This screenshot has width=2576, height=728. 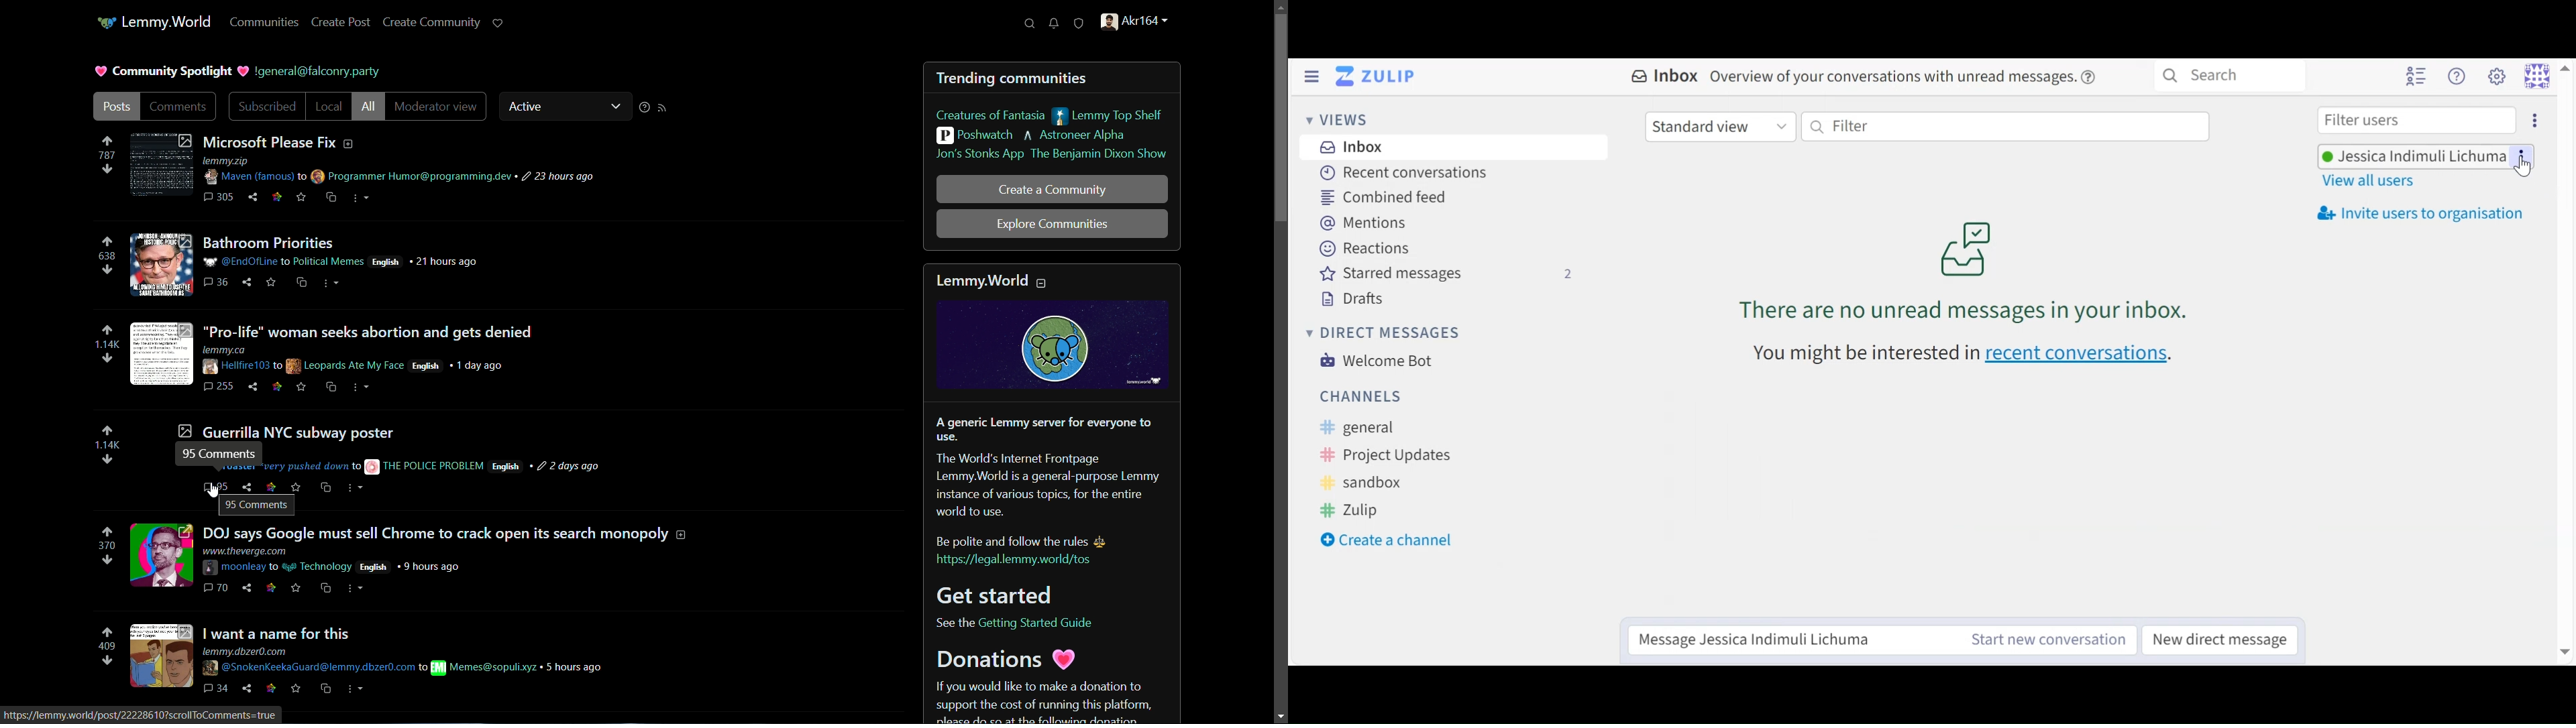 I want to click on New direct message, so click(x=2216, y=638).